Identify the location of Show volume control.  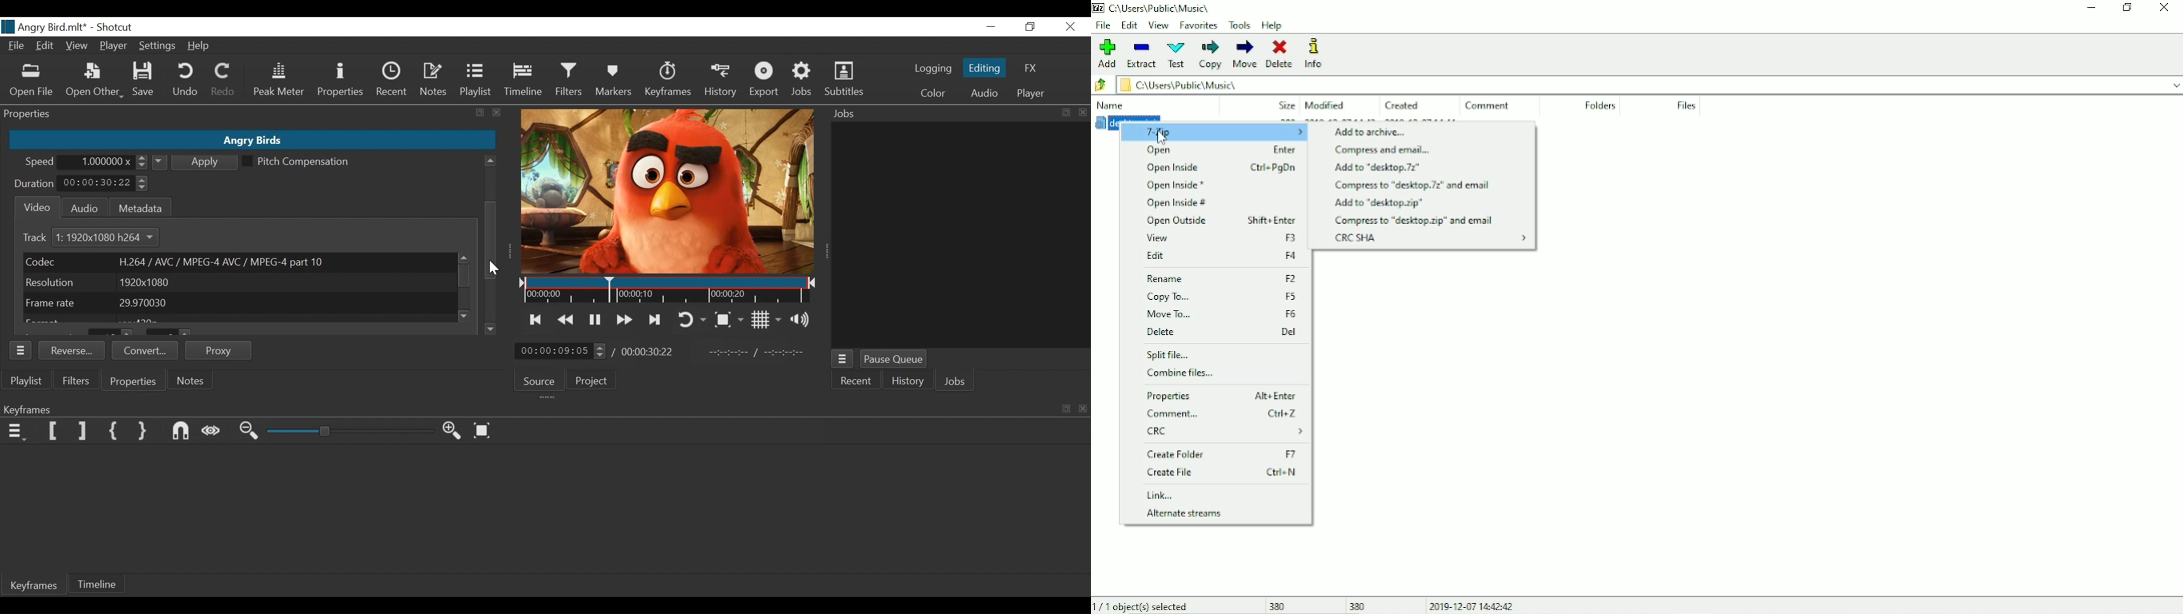
(802, 321).